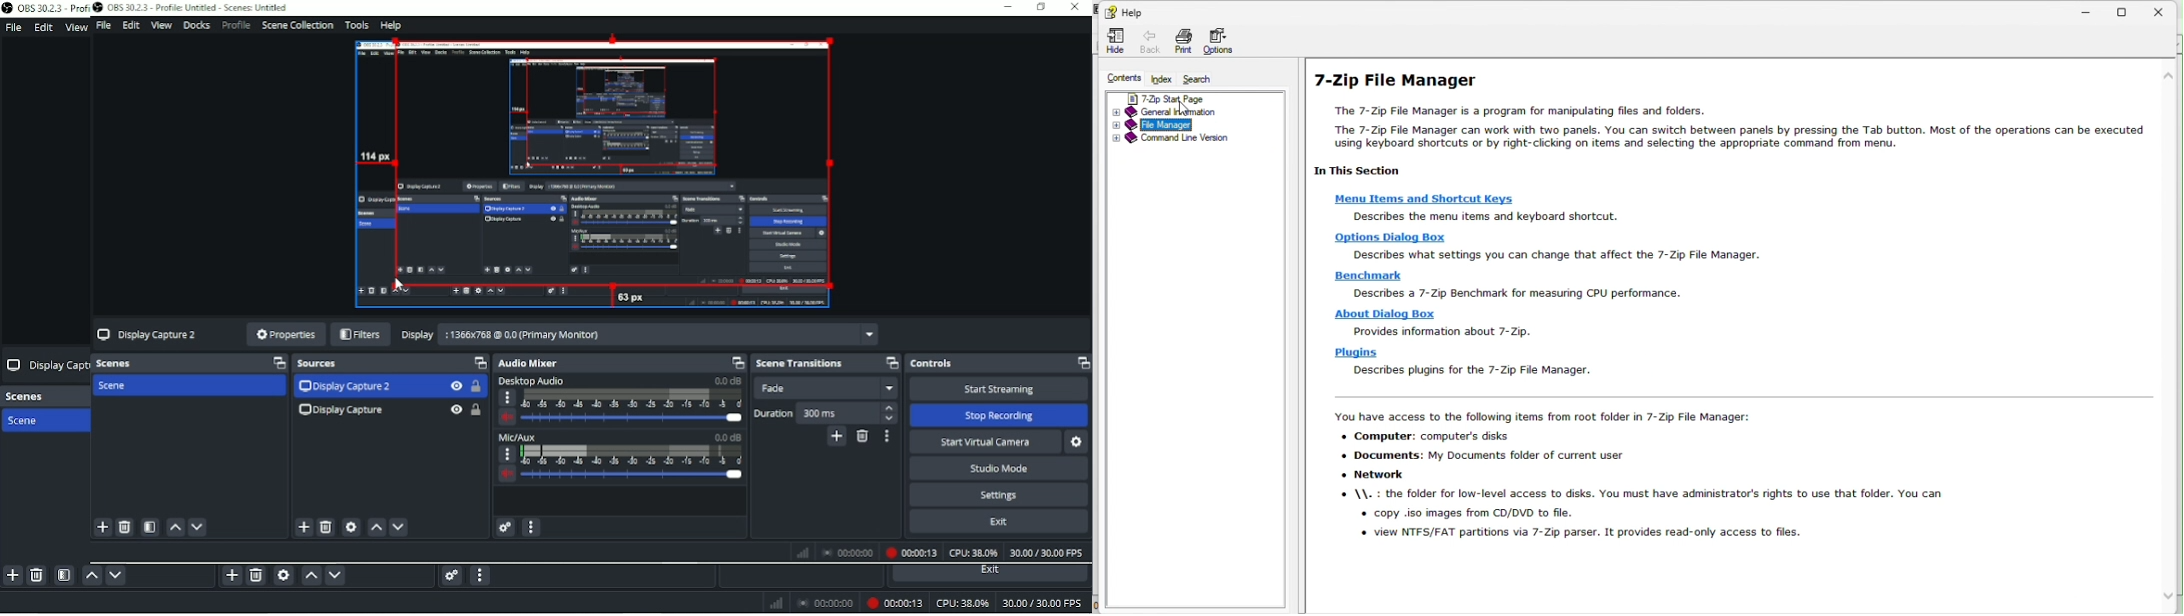 The height and width of the screenshot is (616, 2184). Describe the element at coordinates (190, 8) in the screenshot. I see `OBS 30.2.3 - Profile Untitled - Scenes: Untitled` at that location.